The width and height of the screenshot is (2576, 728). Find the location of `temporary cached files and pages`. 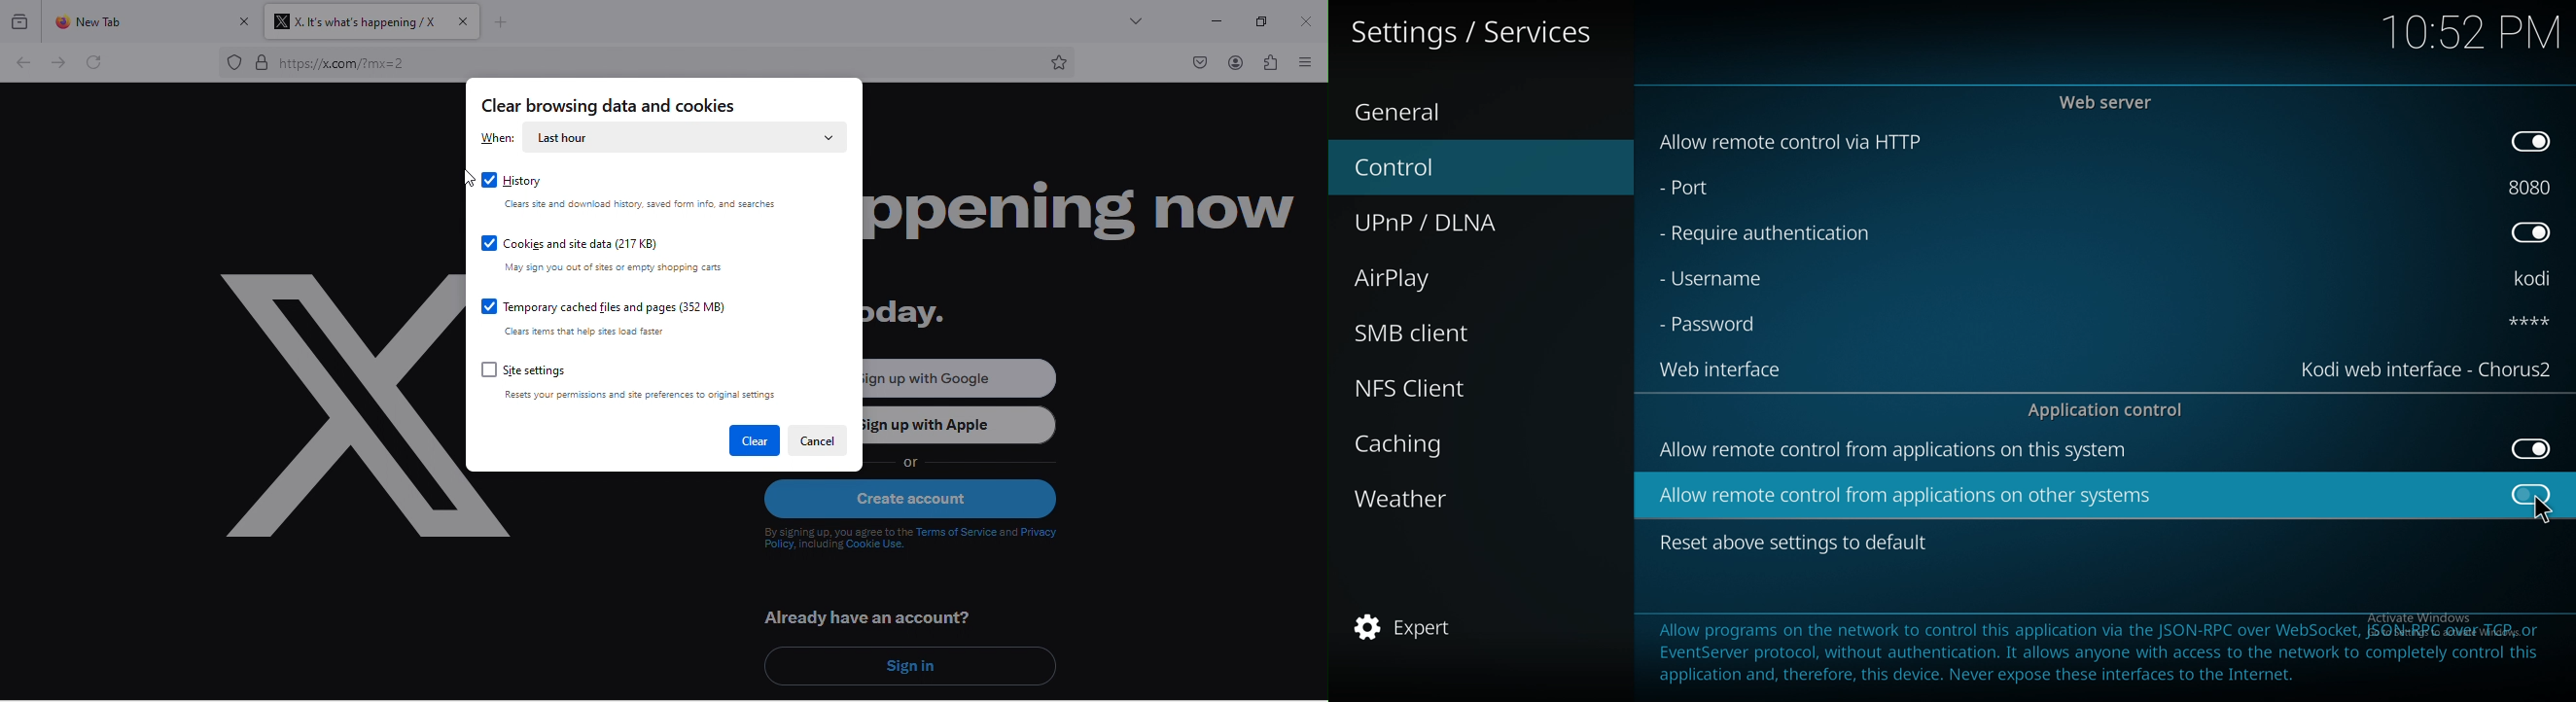

temporary cached files and pages is located at coordinates (613, 322).